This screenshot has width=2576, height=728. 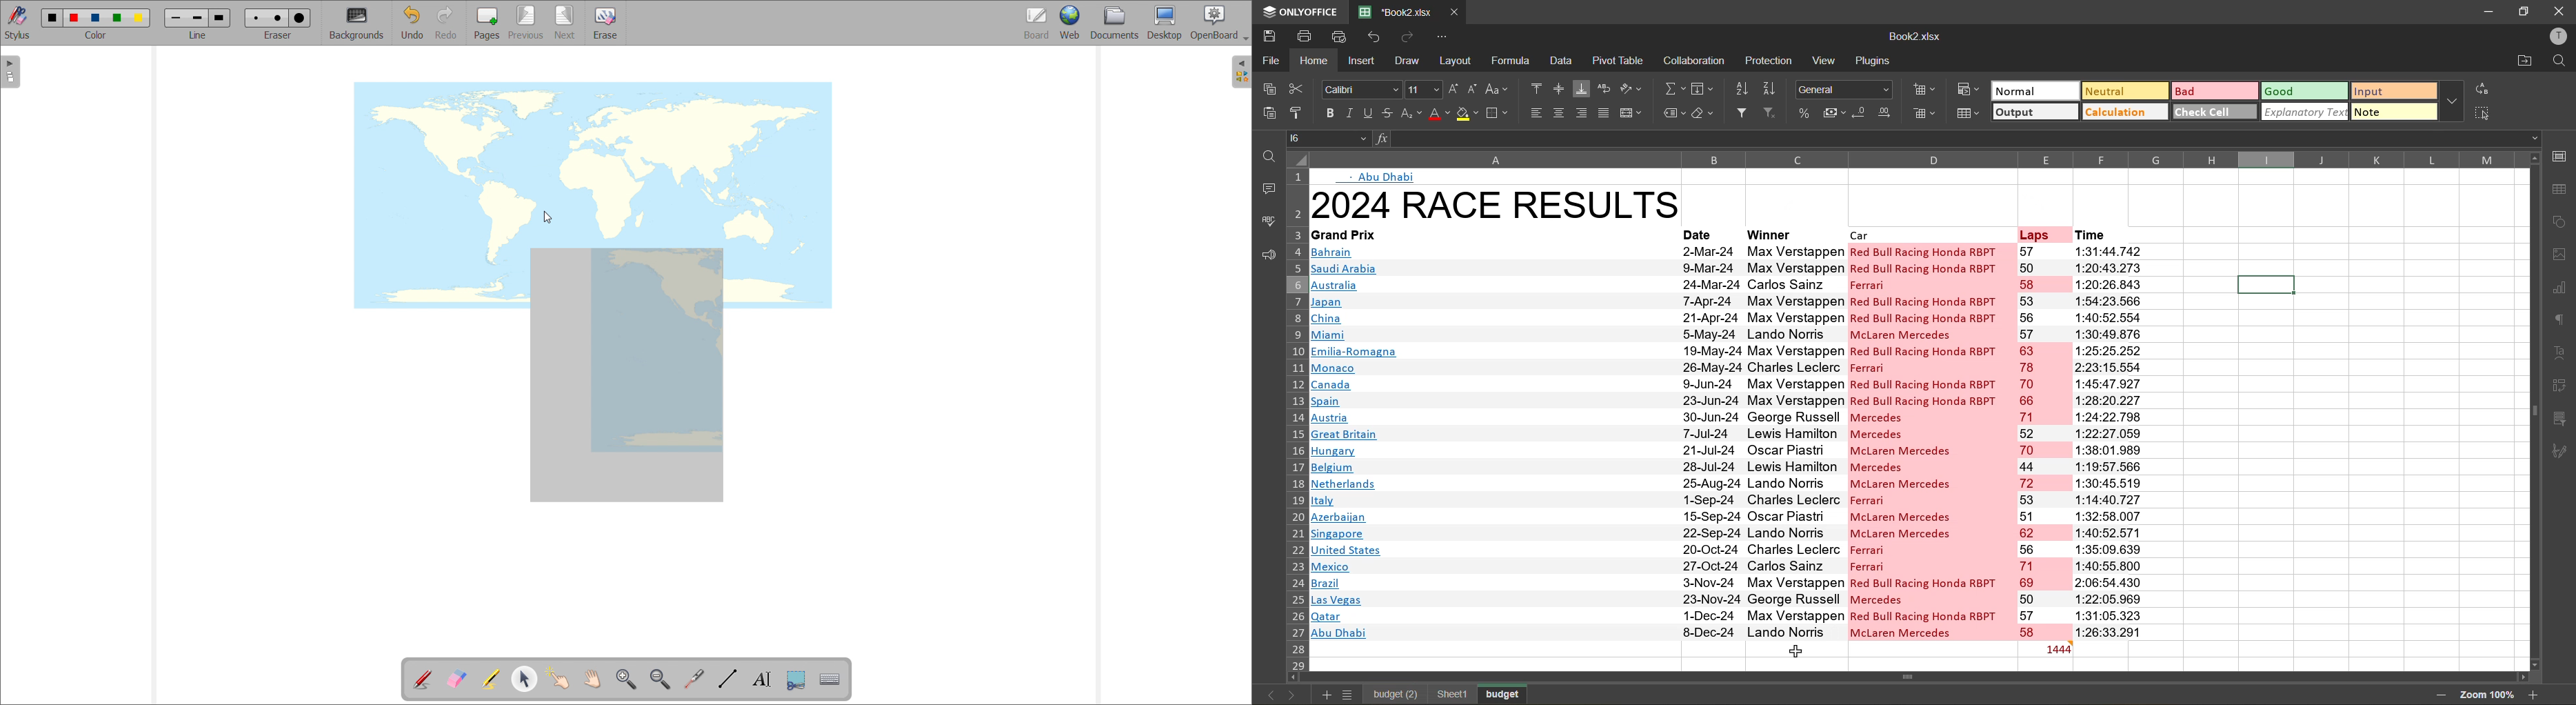 I want to click on text, so click(x=2562, y=353).